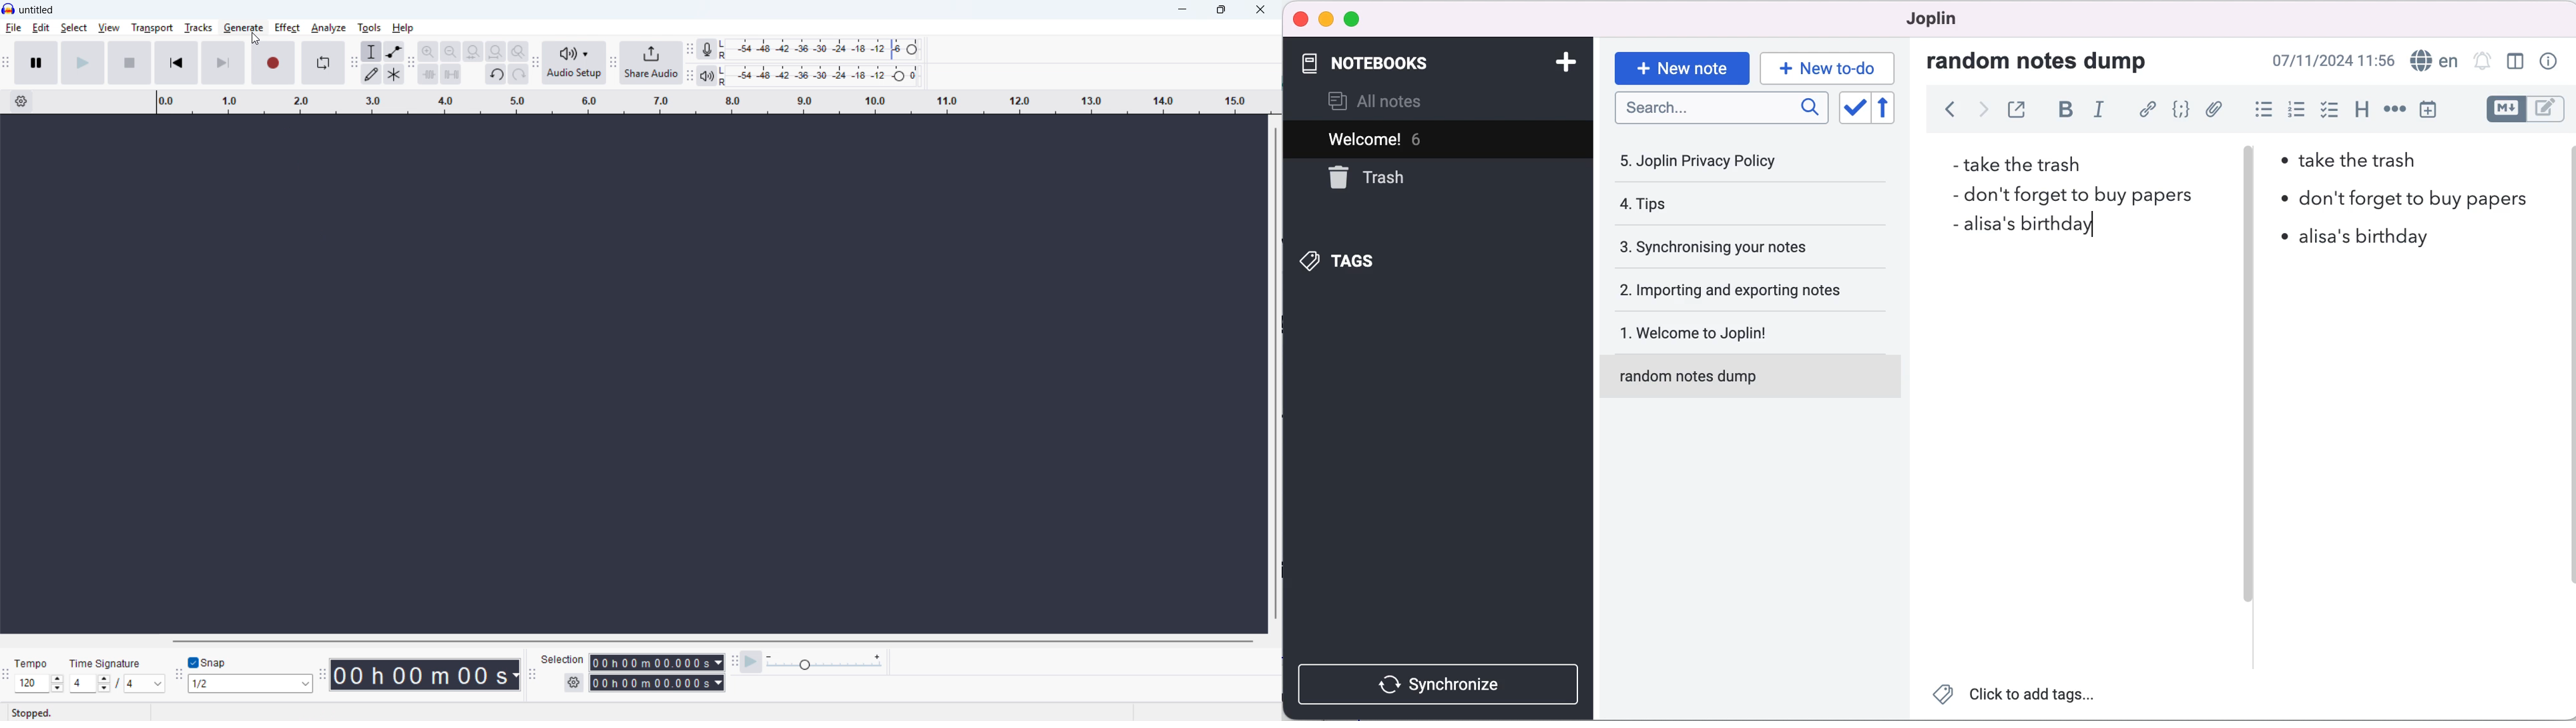 This screenshot has width=2576, height=728. What do you see at coordinates (21, 101) in the screenshot?
I see `Timeline settings ` at bounding box center [21, 101].